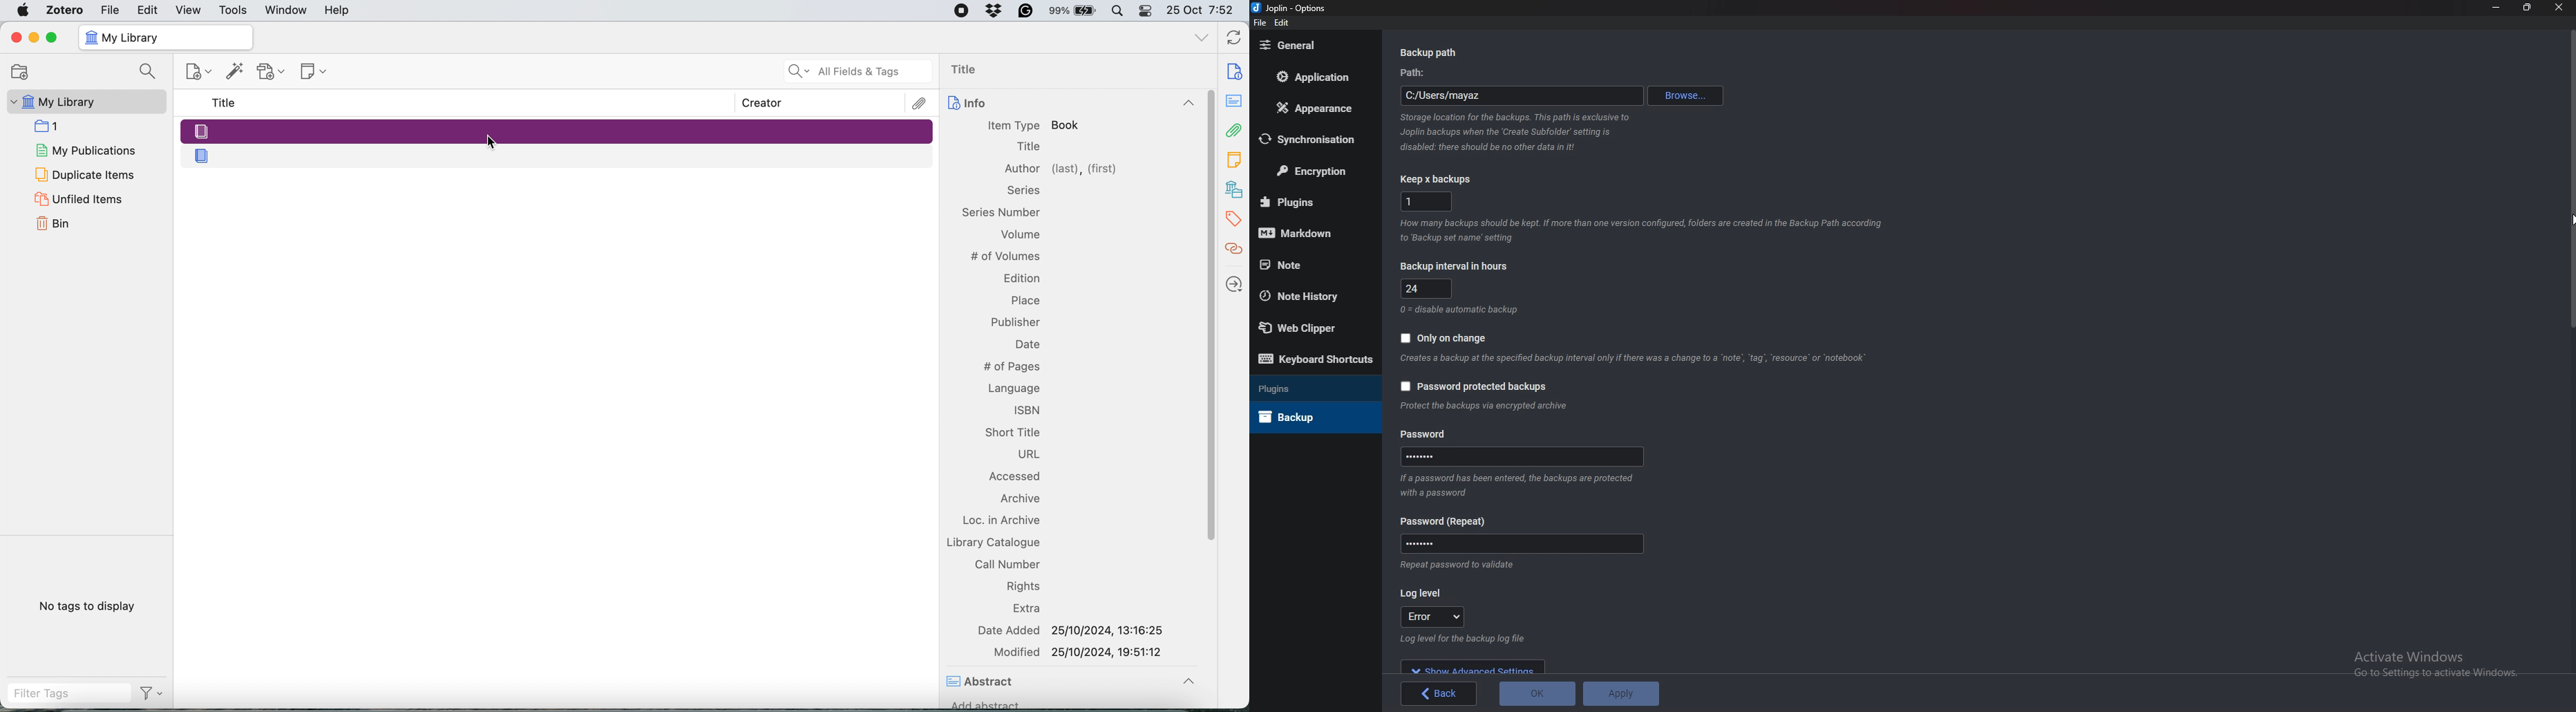 Image resolution: width=2576 pixels, height=728 pixels. Describe the element at coordinates (1307, 201) in the screenshot. I see `plugins` at that location.